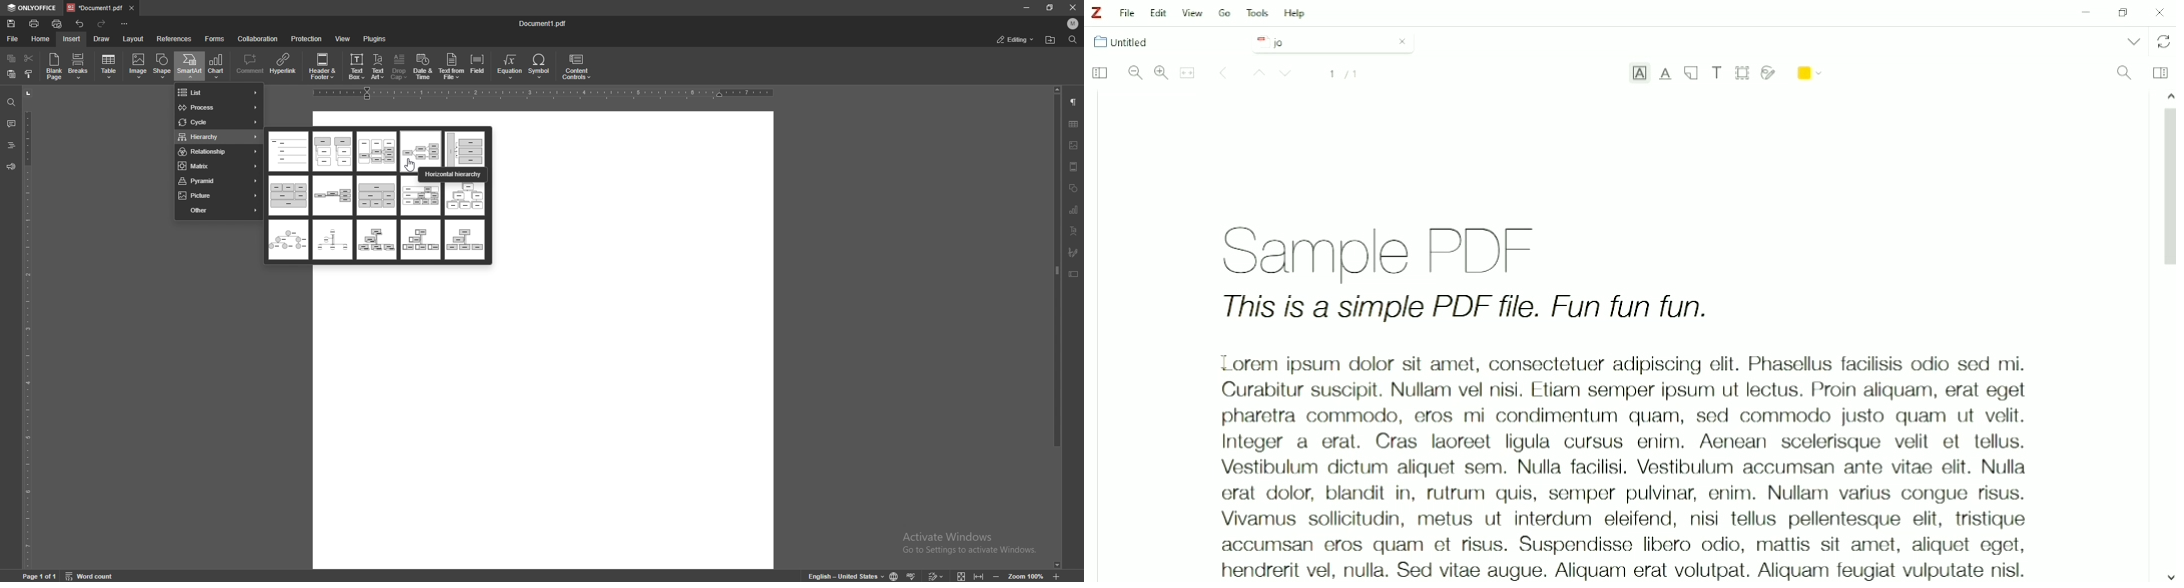 Image resolution: width=2184 pixels, height=588 pixels. I want to click on hierarchy smart art, so click(289, 151).